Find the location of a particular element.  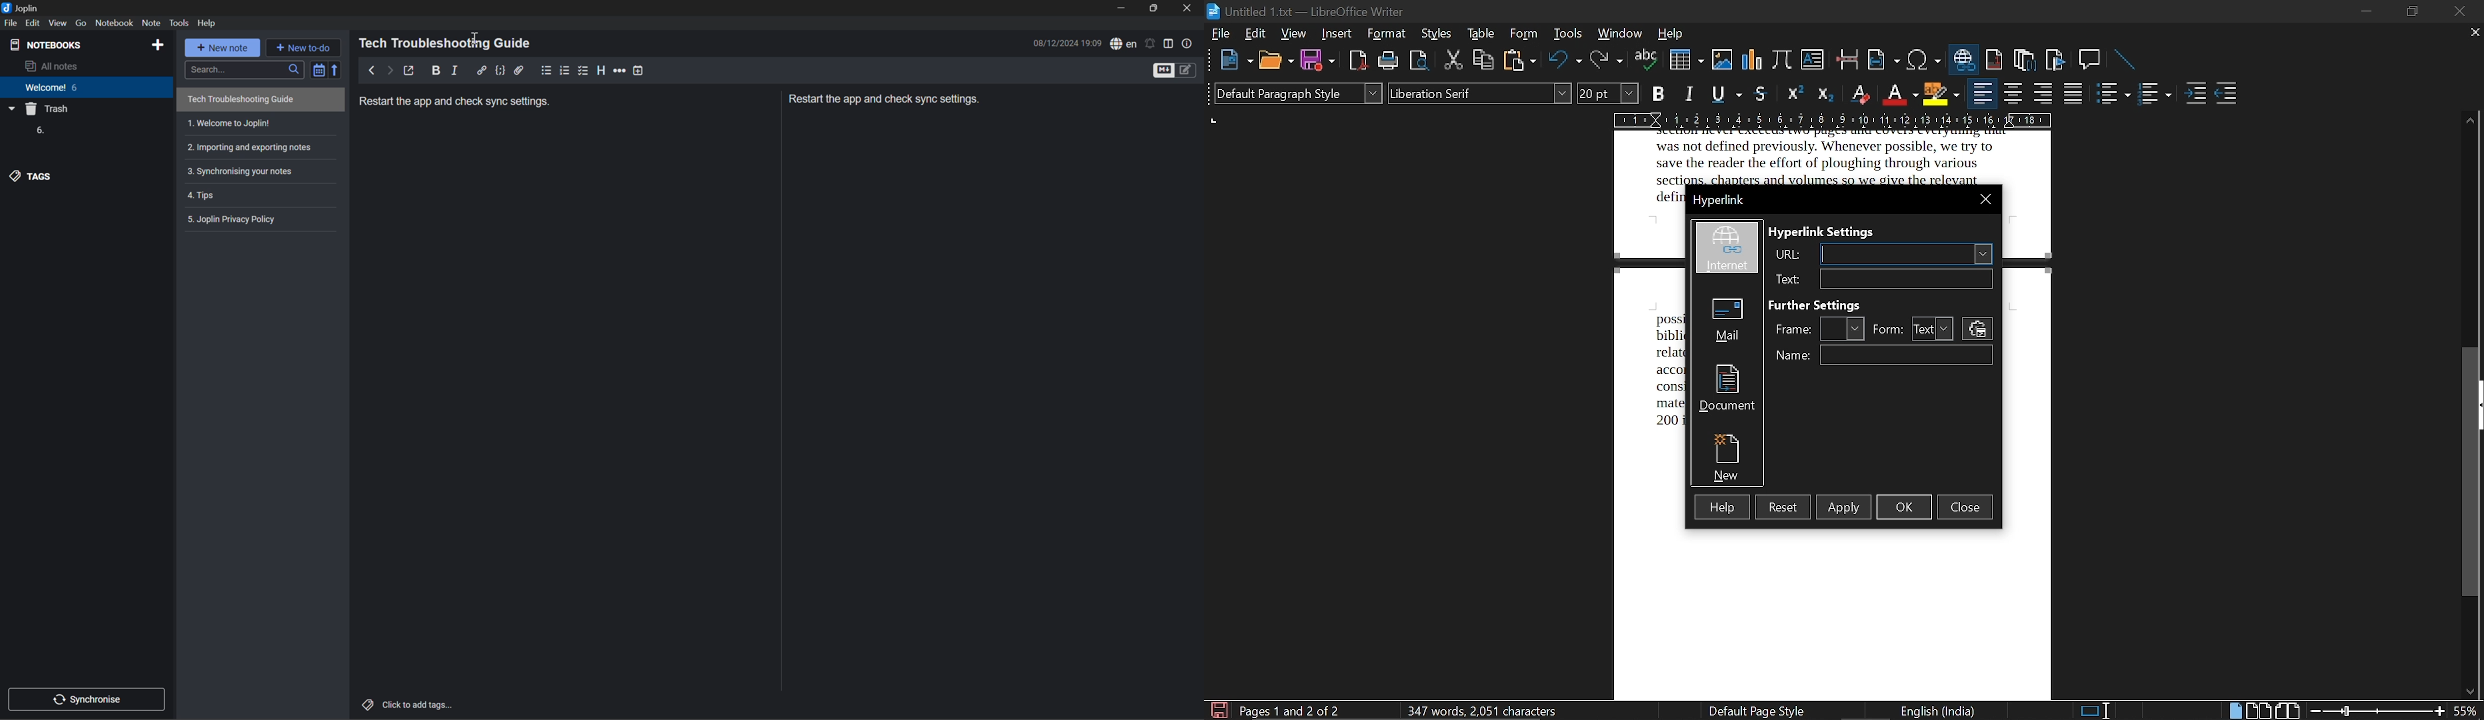

toggle ordered list is located at coordinates (2114, 95).